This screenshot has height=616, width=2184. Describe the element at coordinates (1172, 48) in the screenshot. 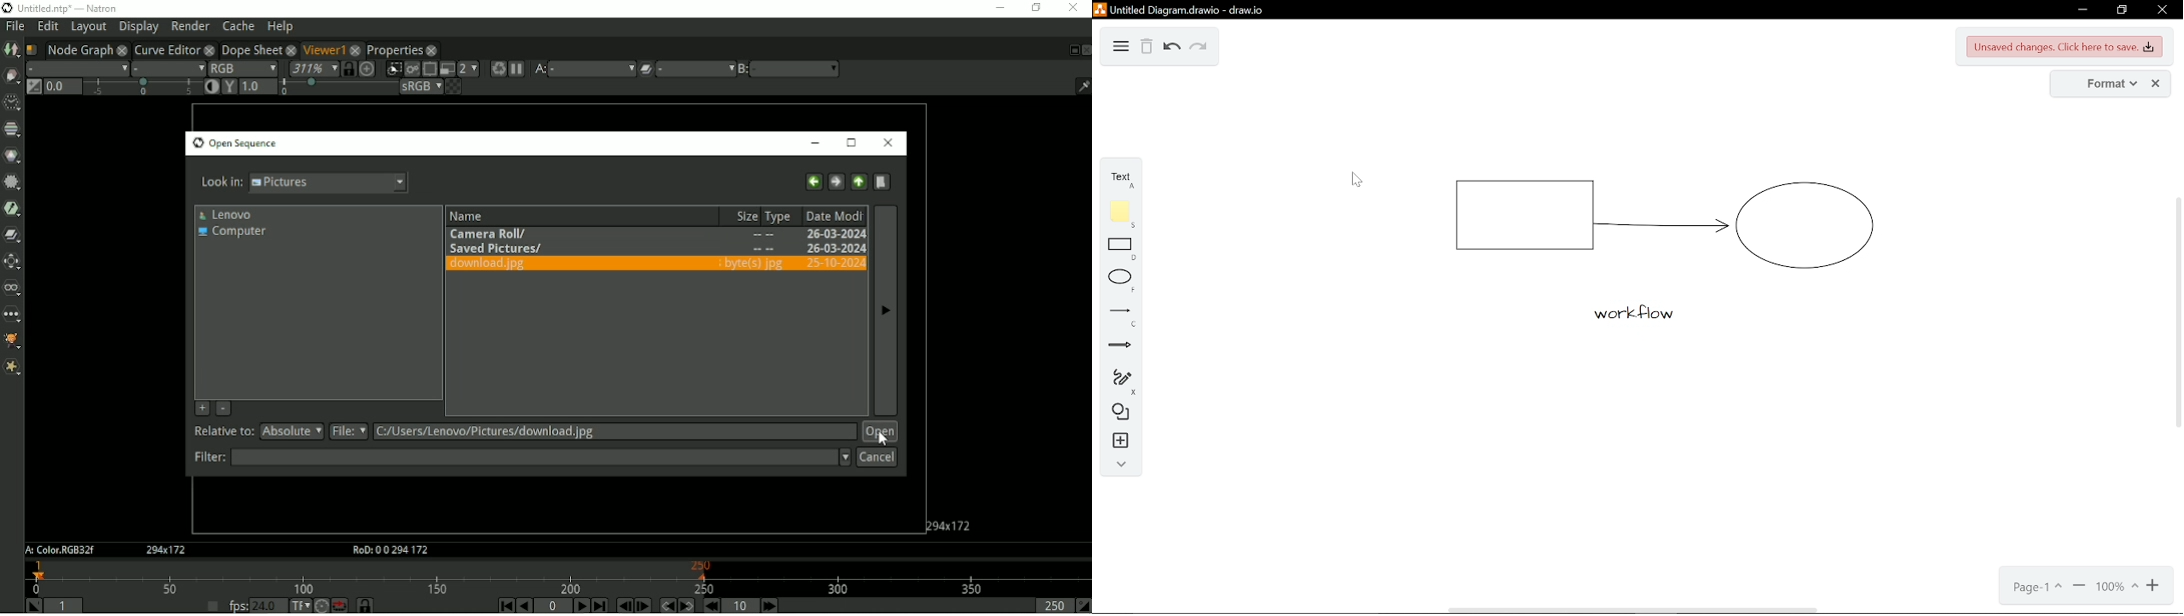

I see `undo` at that location.